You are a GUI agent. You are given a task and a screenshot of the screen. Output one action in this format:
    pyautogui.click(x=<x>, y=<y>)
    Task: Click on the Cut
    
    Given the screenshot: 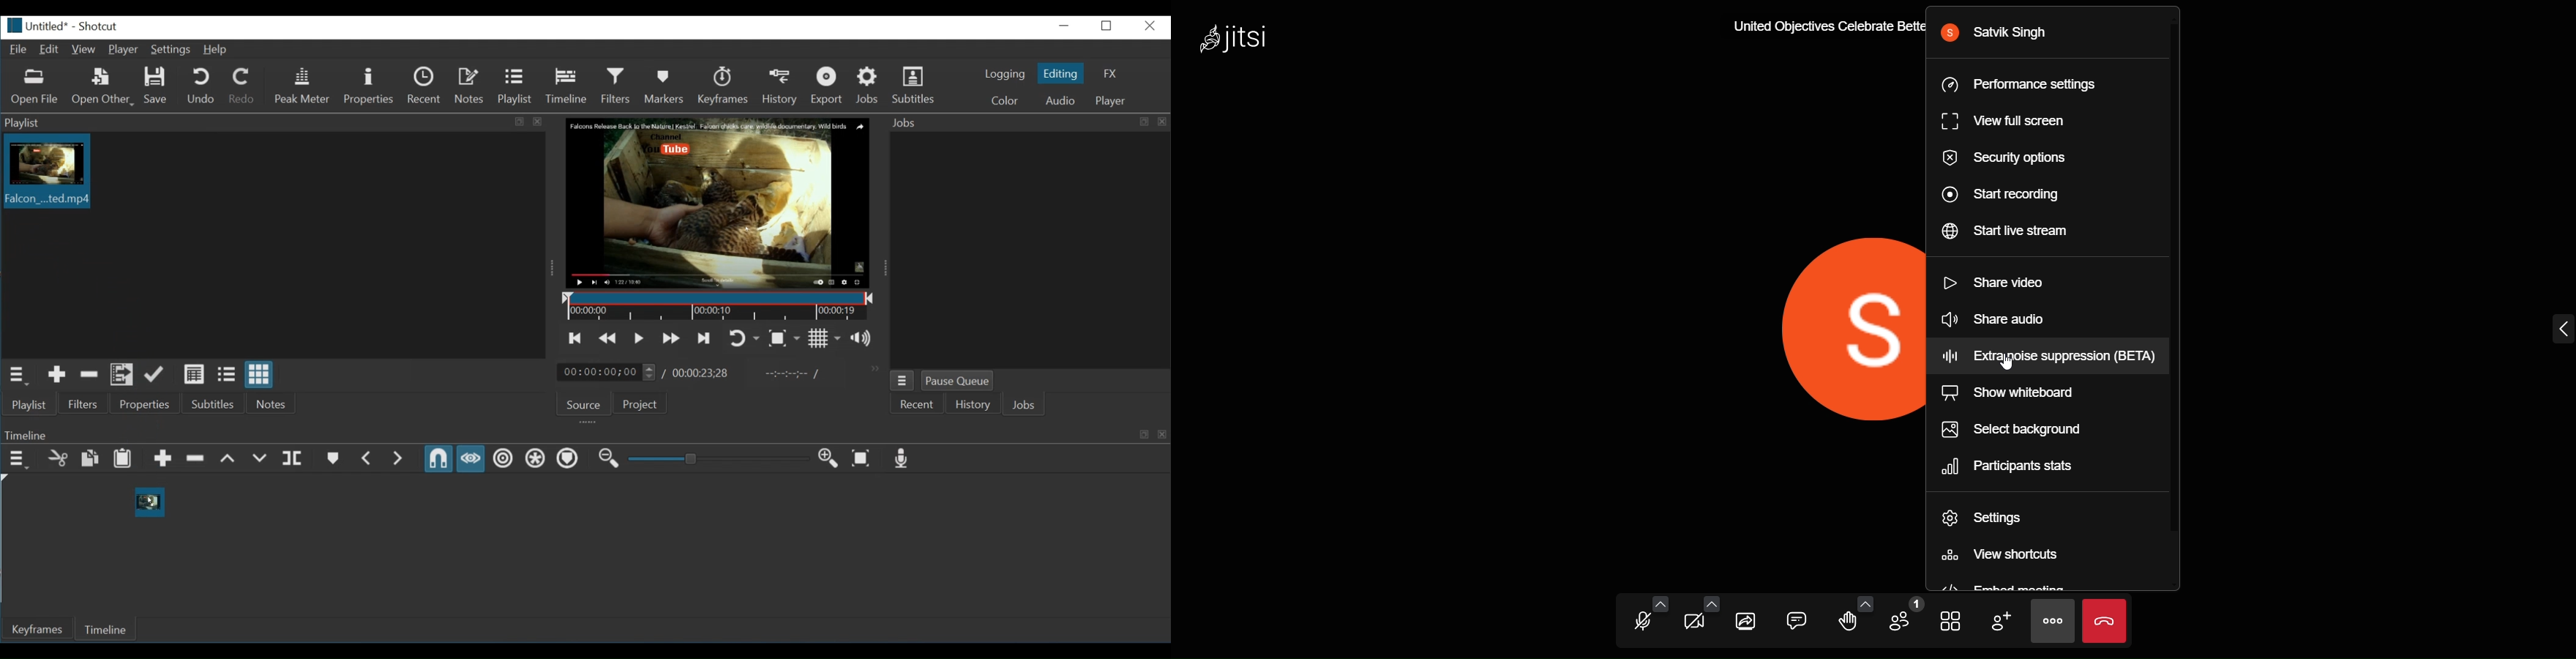 What is the action you would take?
    pyautogui.click(x=58, y=458)
    